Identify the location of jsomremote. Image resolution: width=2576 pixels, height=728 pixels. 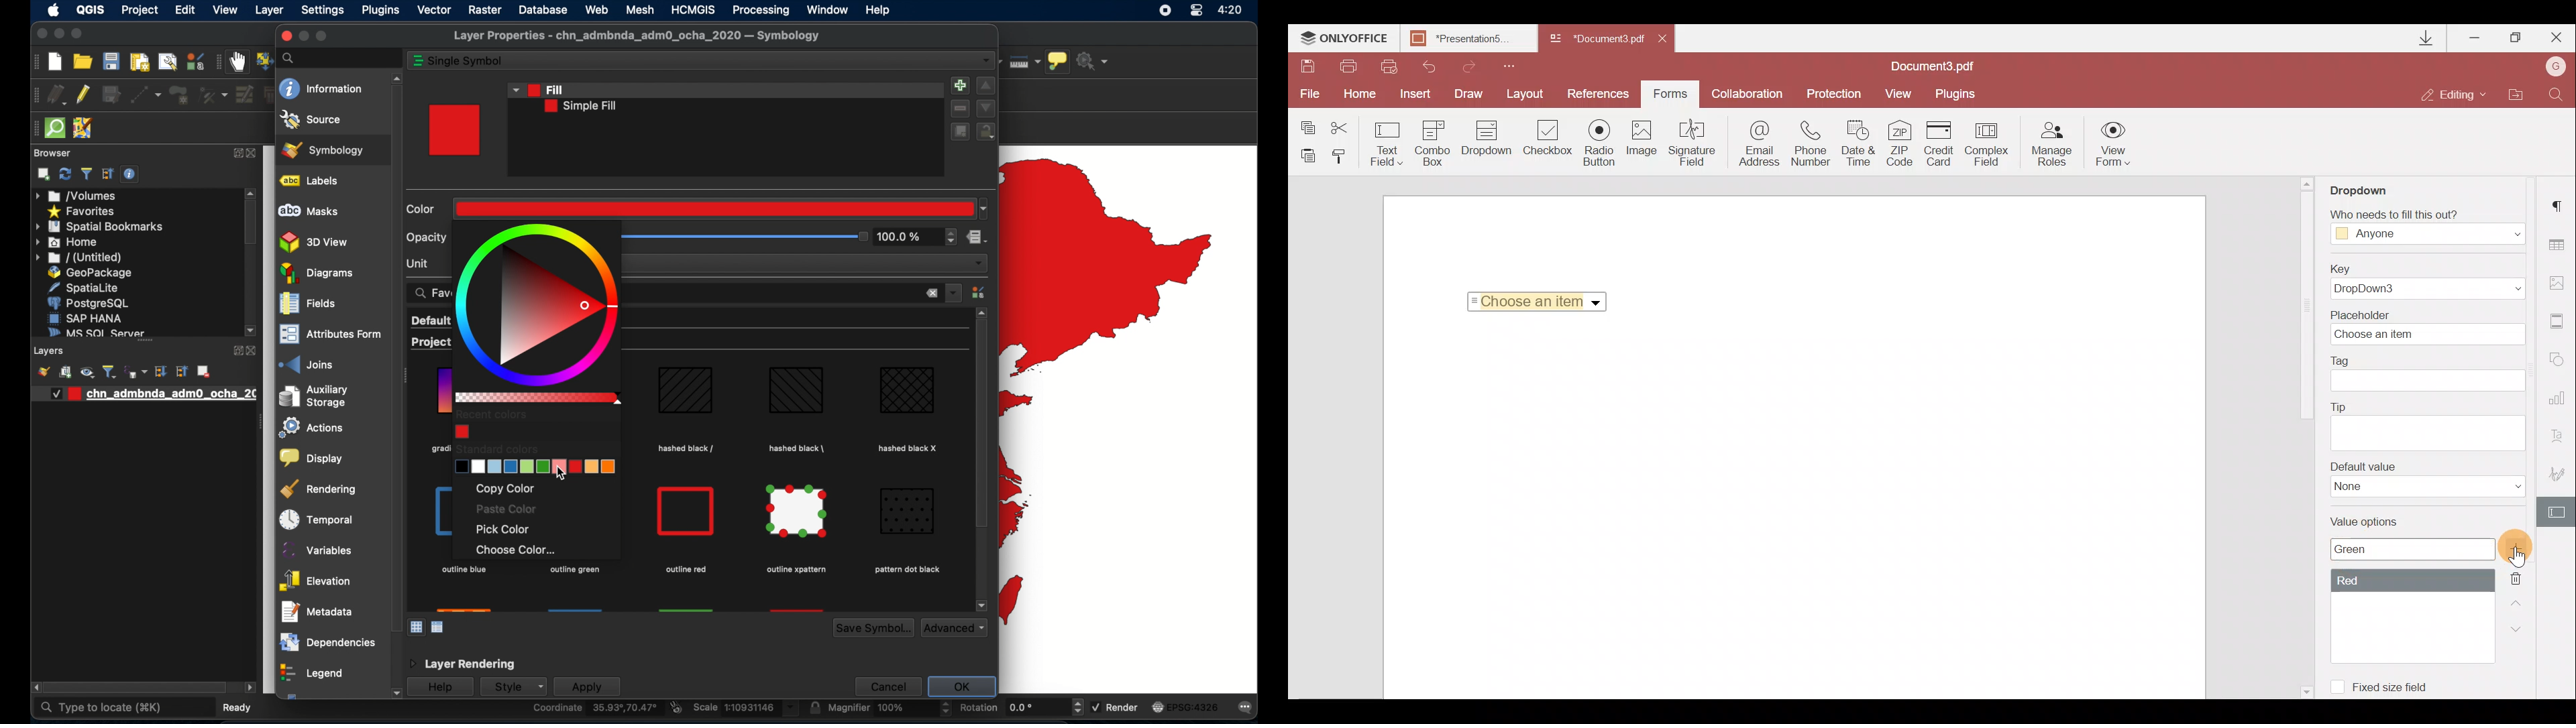
(83, 129).